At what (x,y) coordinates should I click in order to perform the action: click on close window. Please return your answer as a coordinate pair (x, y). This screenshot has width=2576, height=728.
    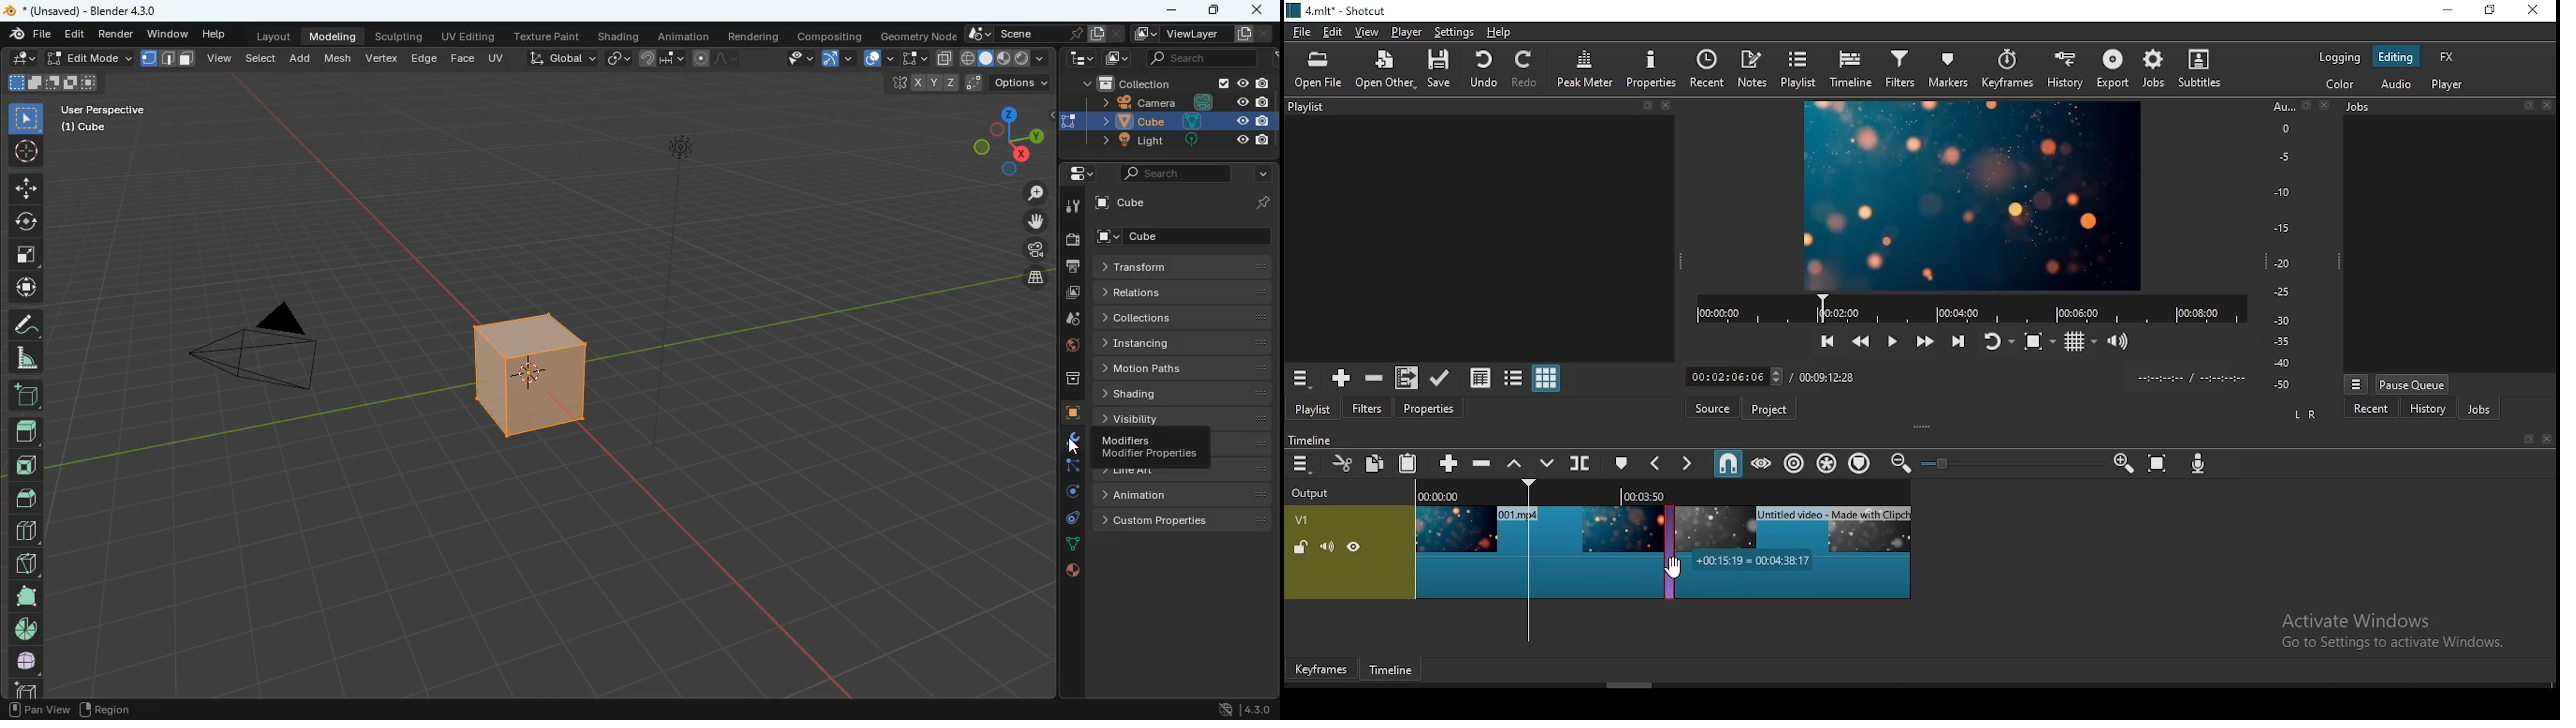
    Looking at the image, I should click on (2535, 10).